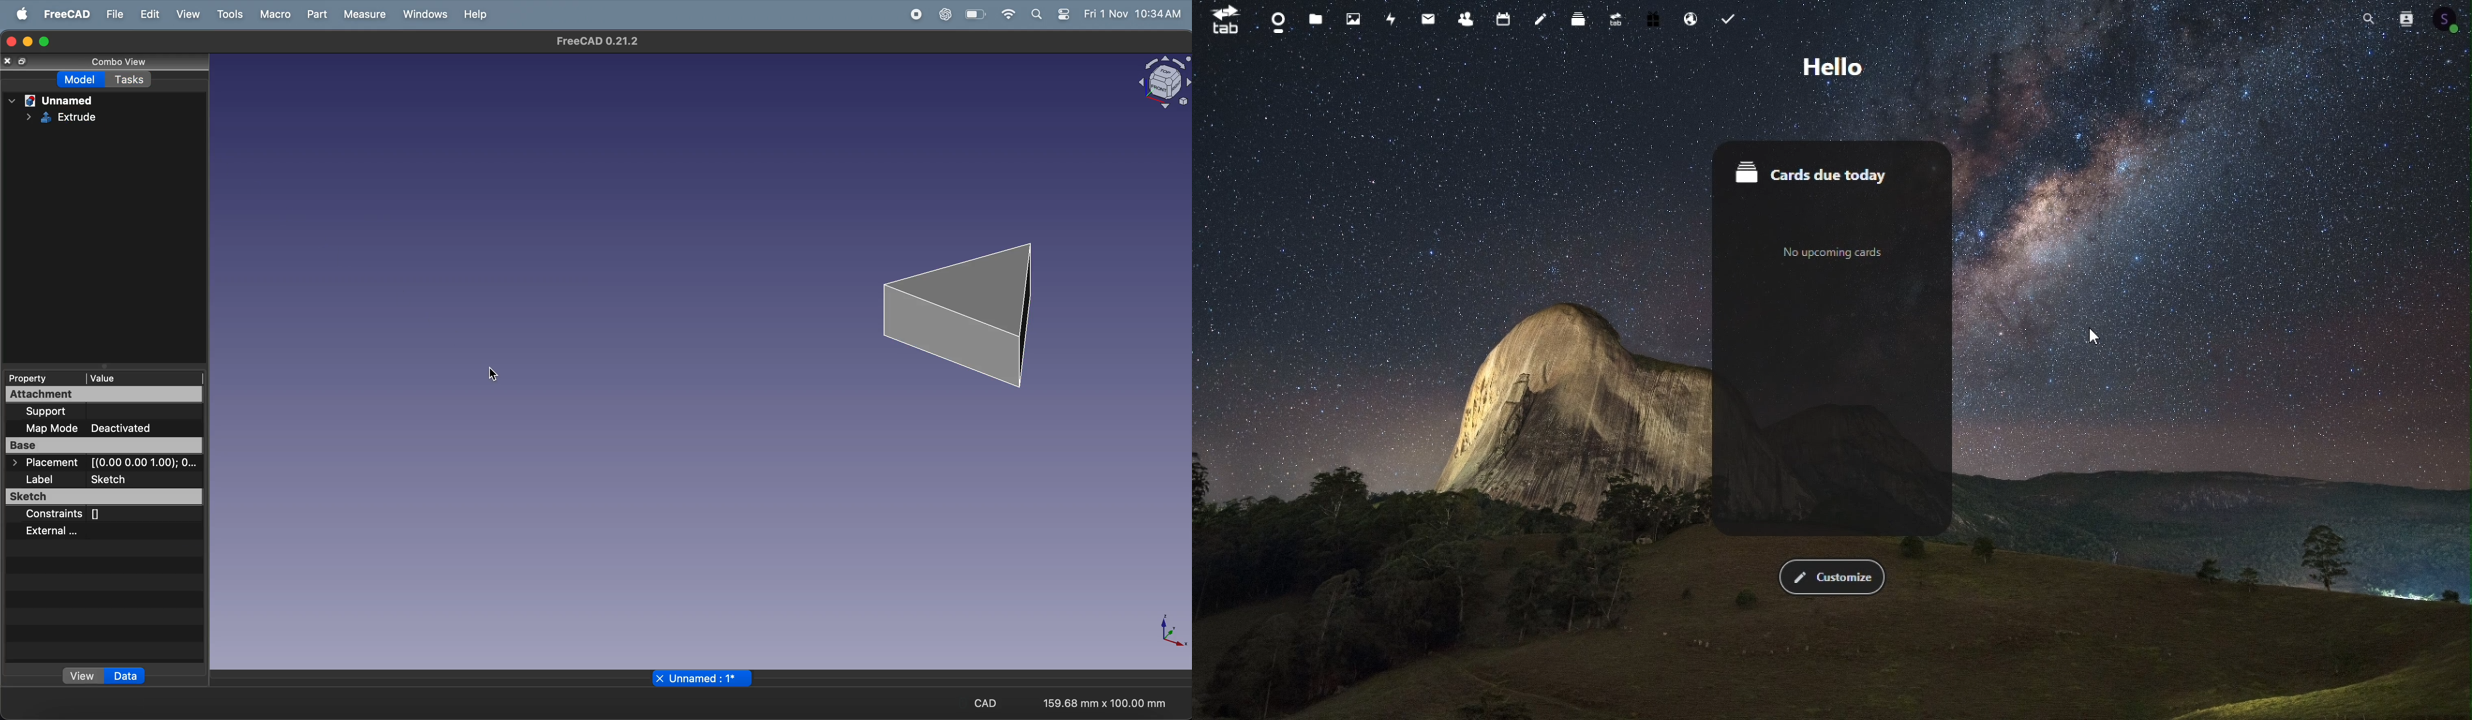 The height and width of the screenshot is (728, 2492). I want to click on close, so click(9, 61).